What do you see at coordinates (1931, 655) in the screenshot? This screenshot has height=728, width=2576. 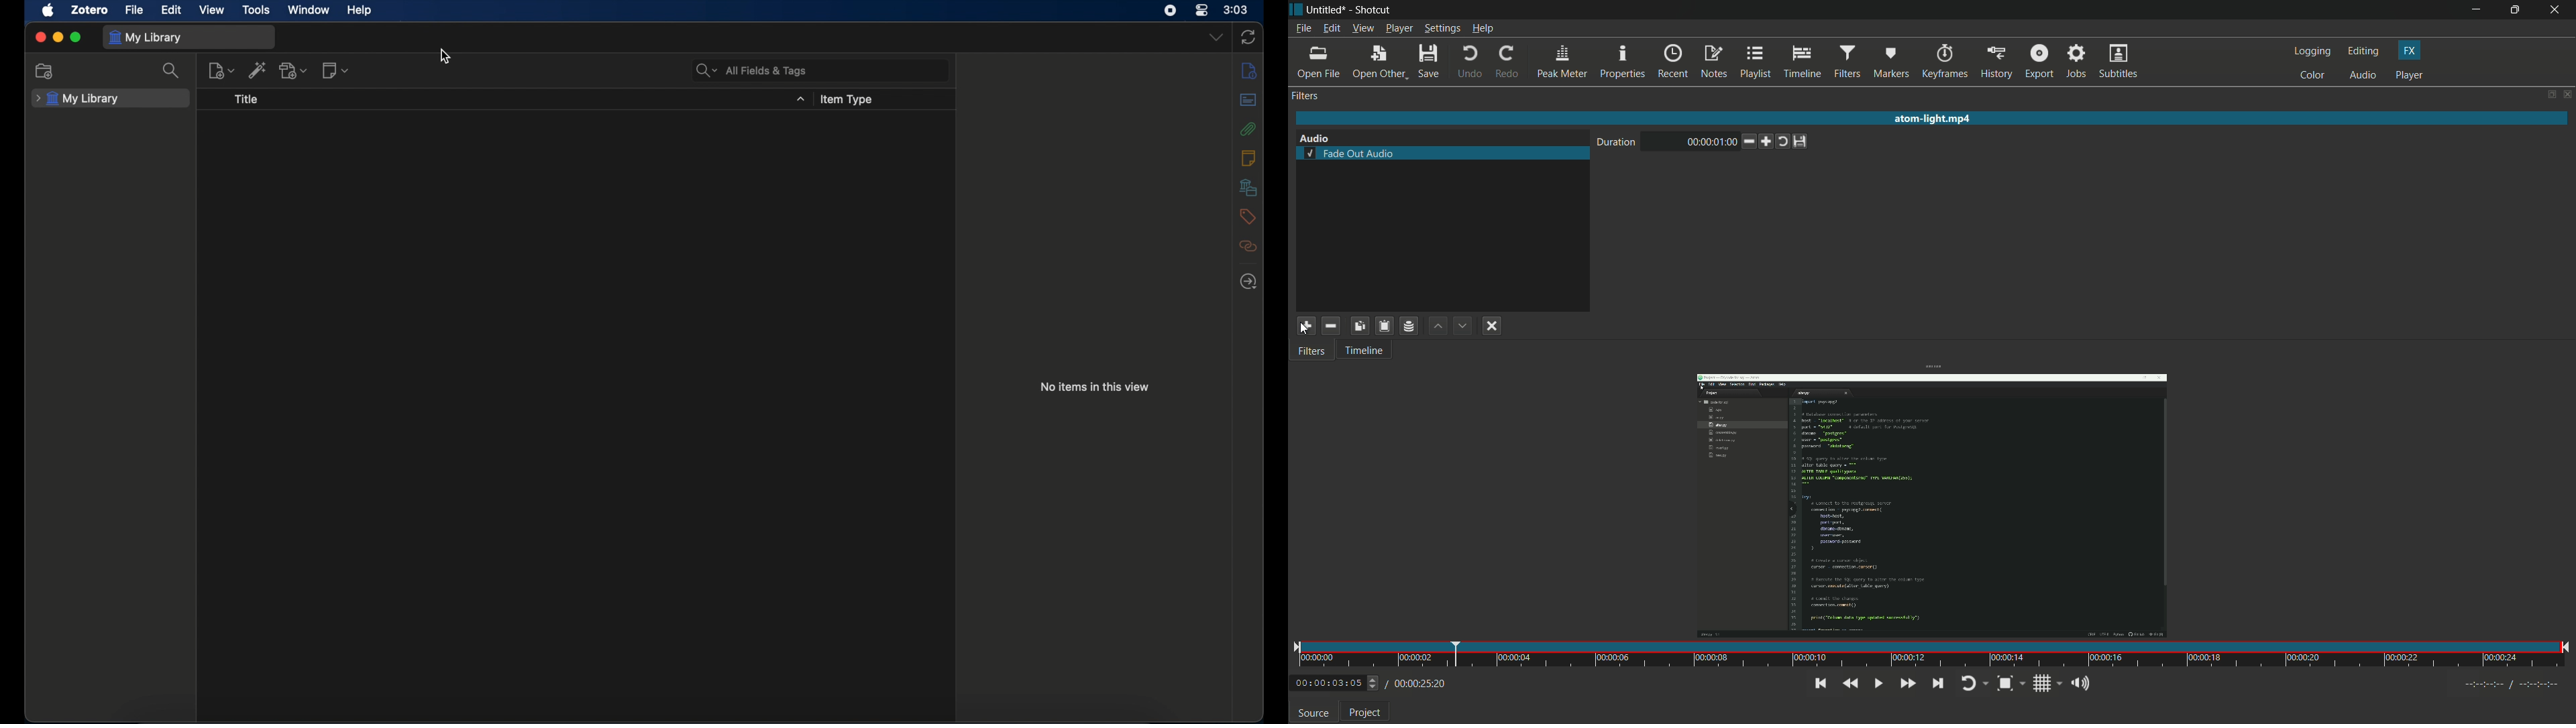 I see `time tracker` at bounding box center [1931, 655].